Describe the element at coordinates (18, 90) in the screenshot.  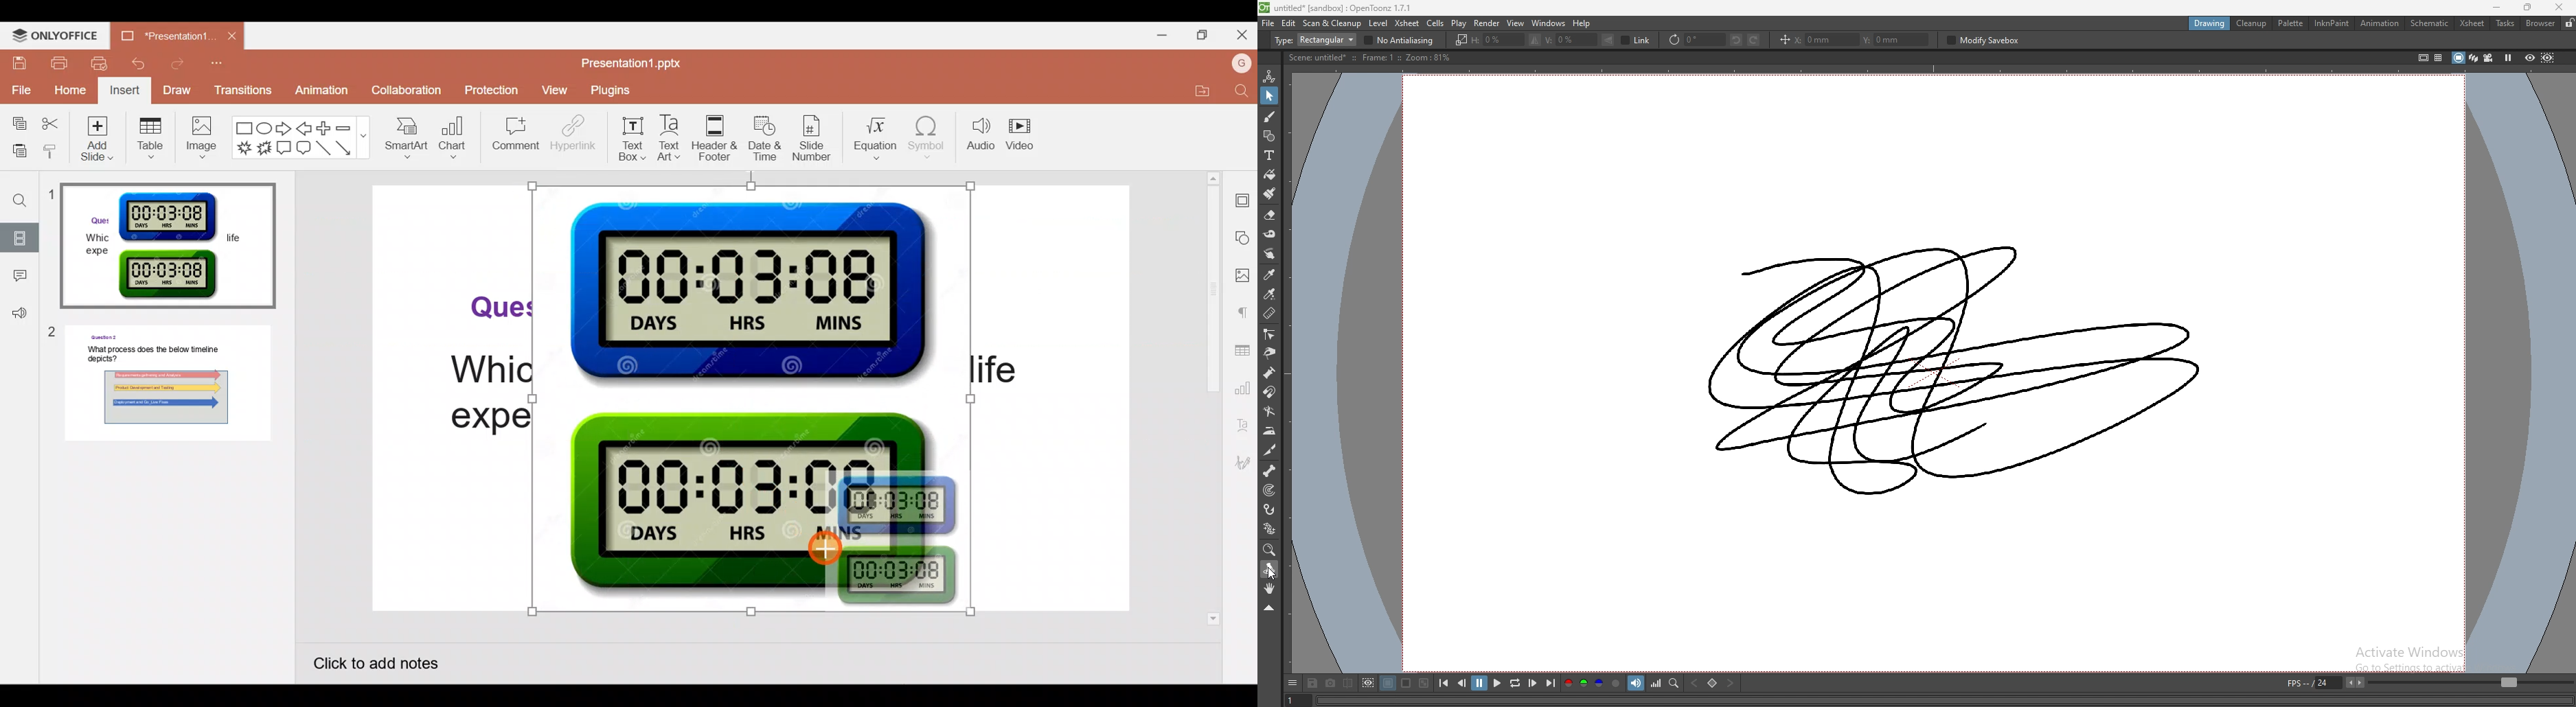
I see `File` at that location.